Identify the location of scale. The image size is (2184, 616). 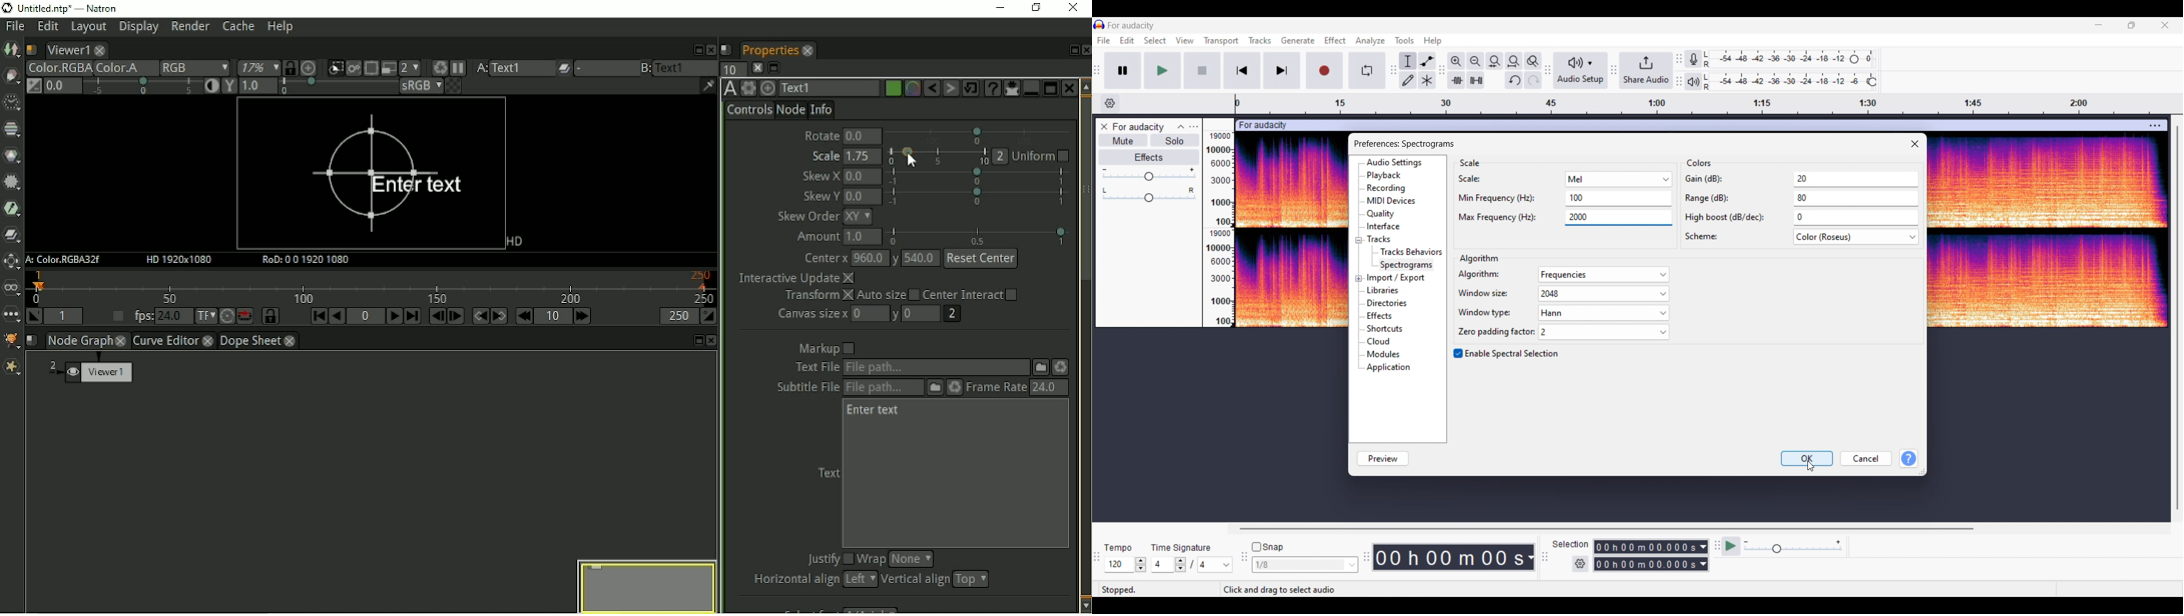
(1567, 180).